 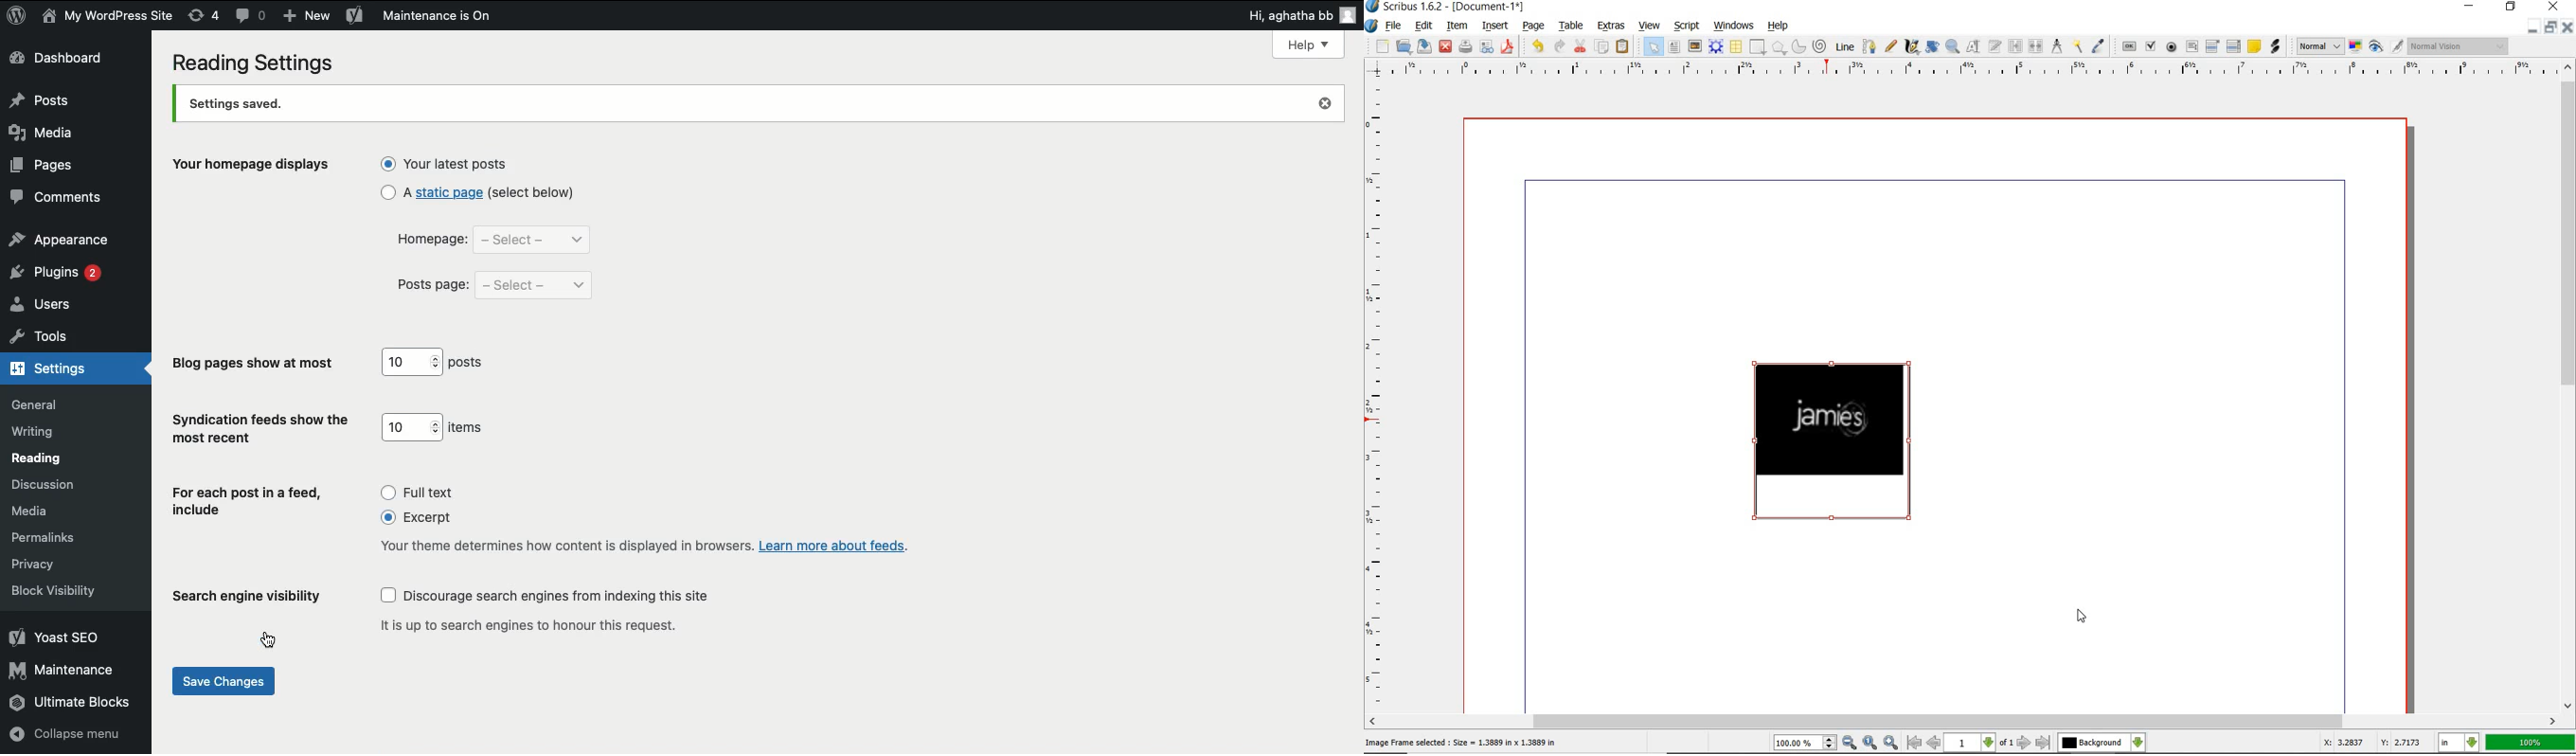 I want to click on homepage, so click(x=433, y=241).